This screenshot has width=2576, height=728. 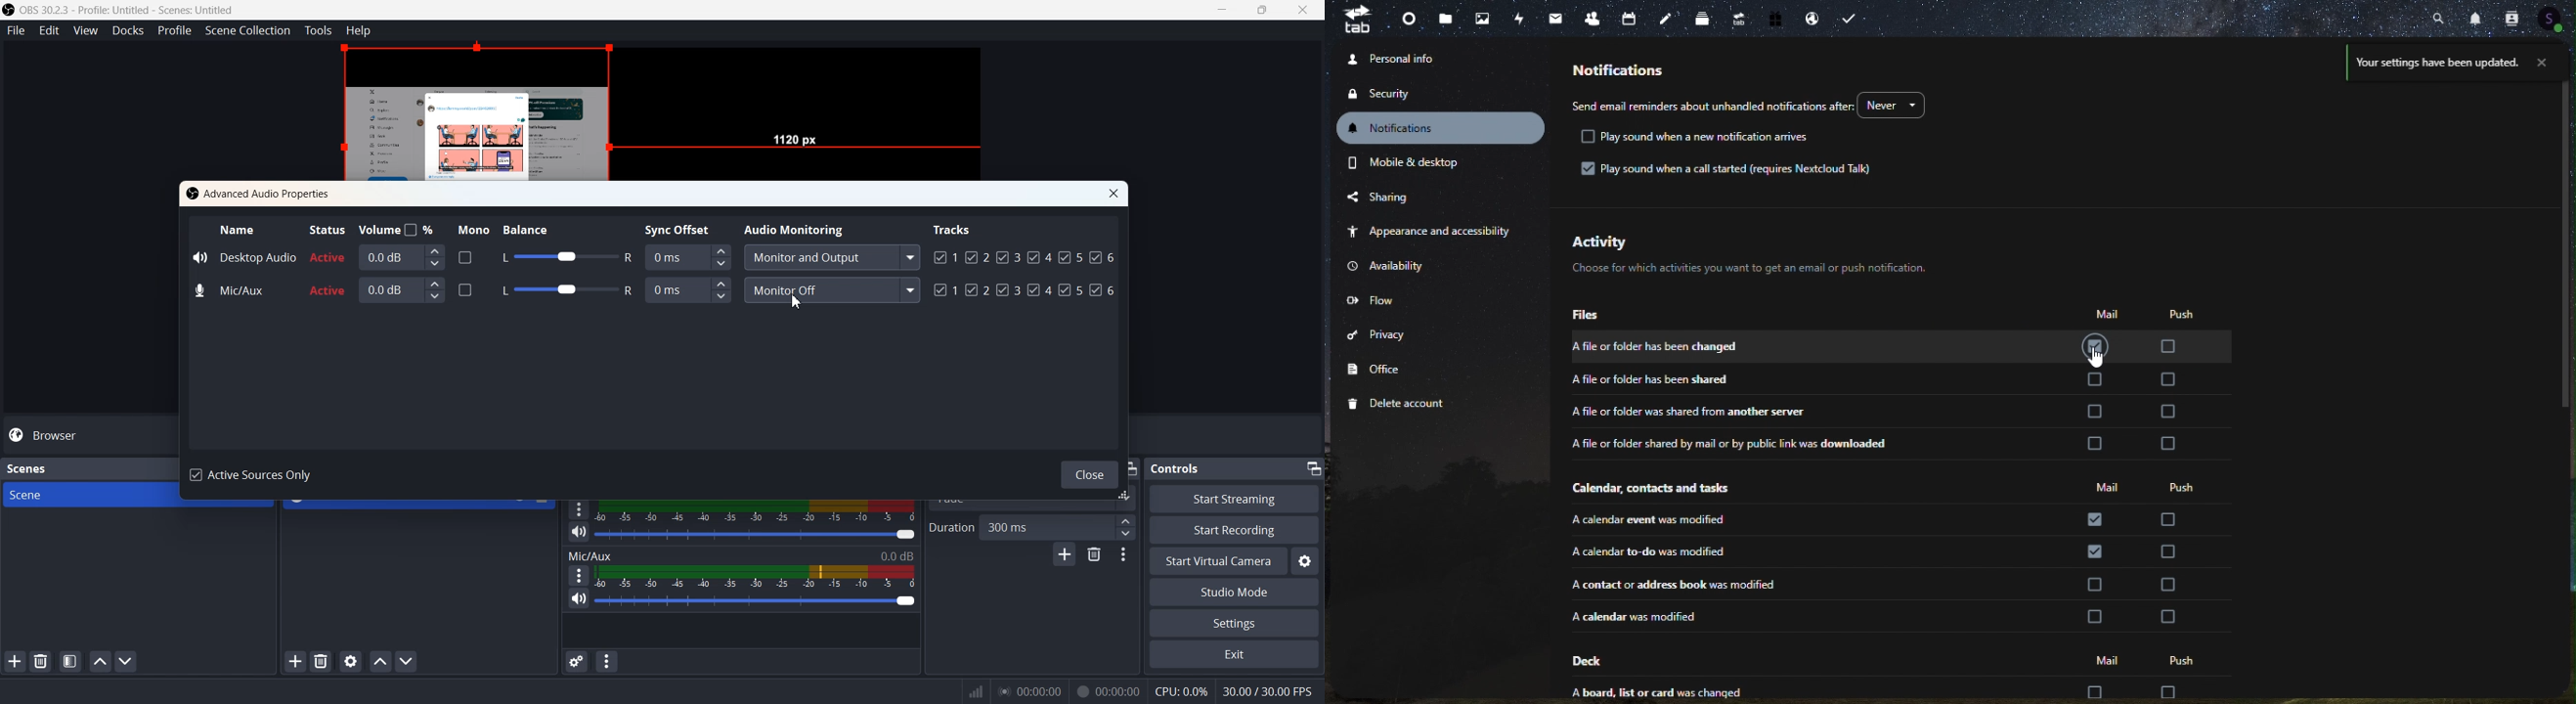 I want to click on Tracks Enabled, so click(x=1025, y=271).